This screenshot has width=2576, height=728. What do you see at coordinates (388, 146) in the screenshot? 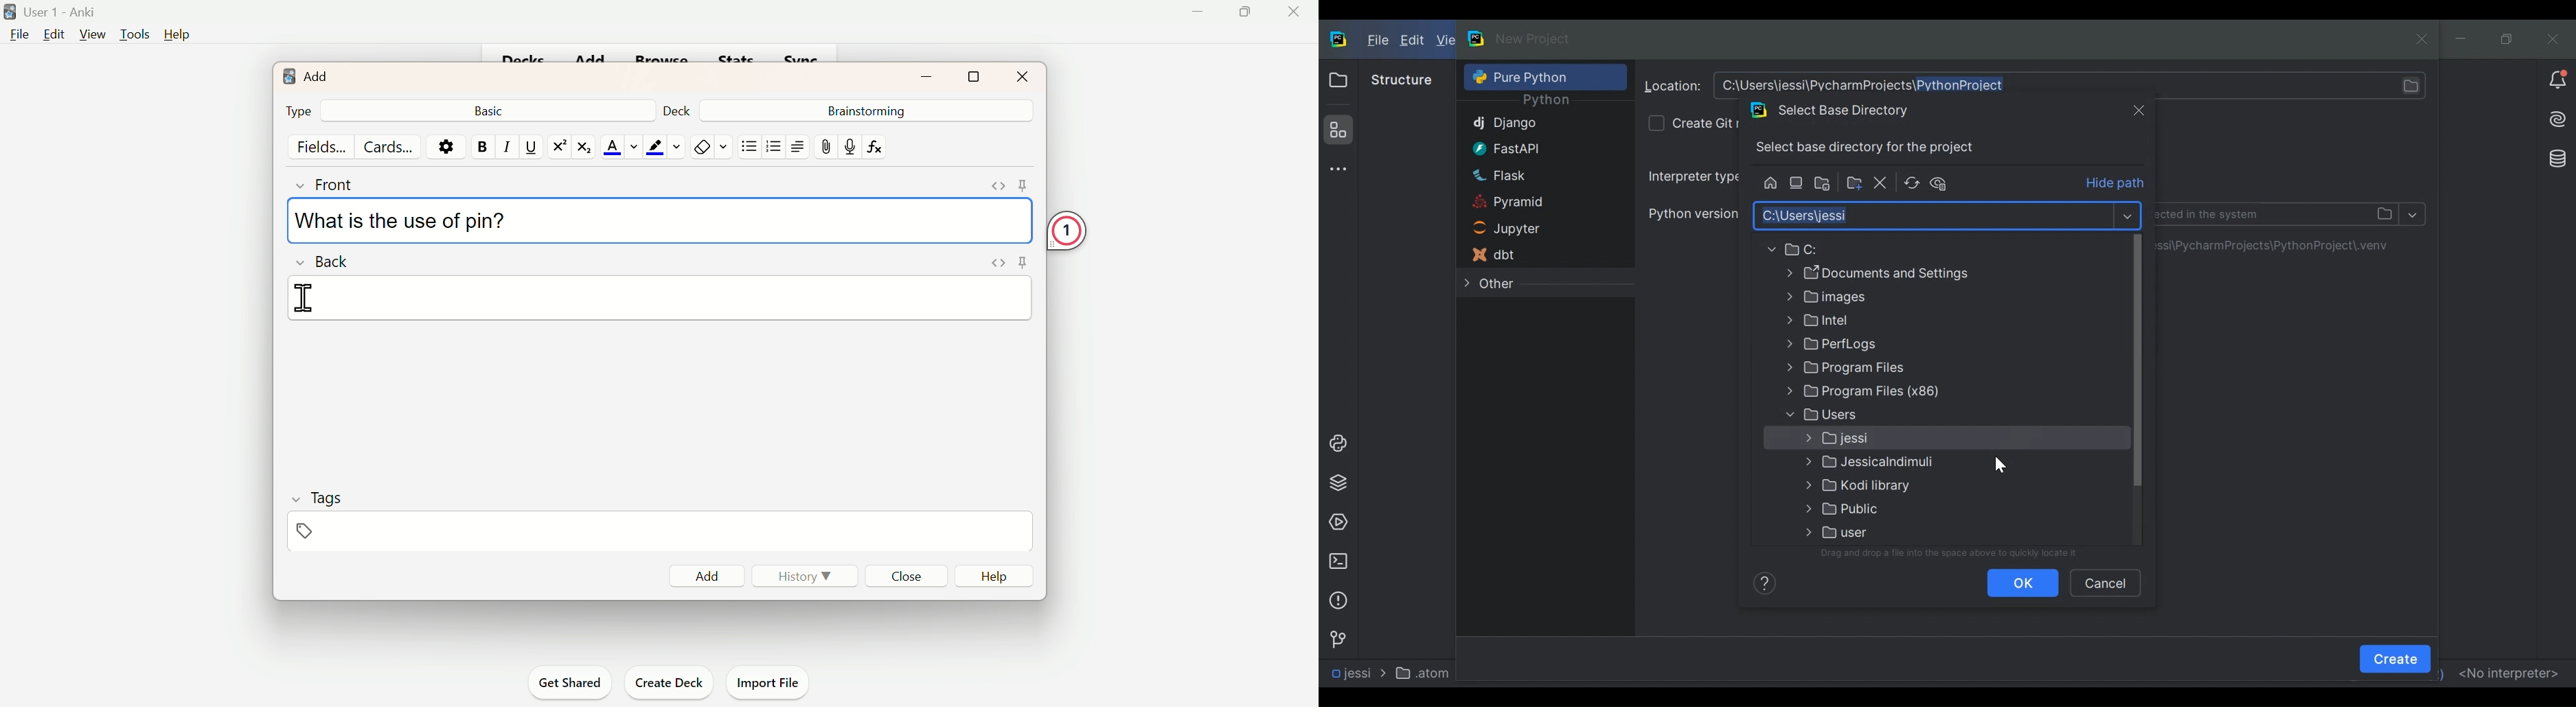
I see `Cards` at bounding box center [388, 146].